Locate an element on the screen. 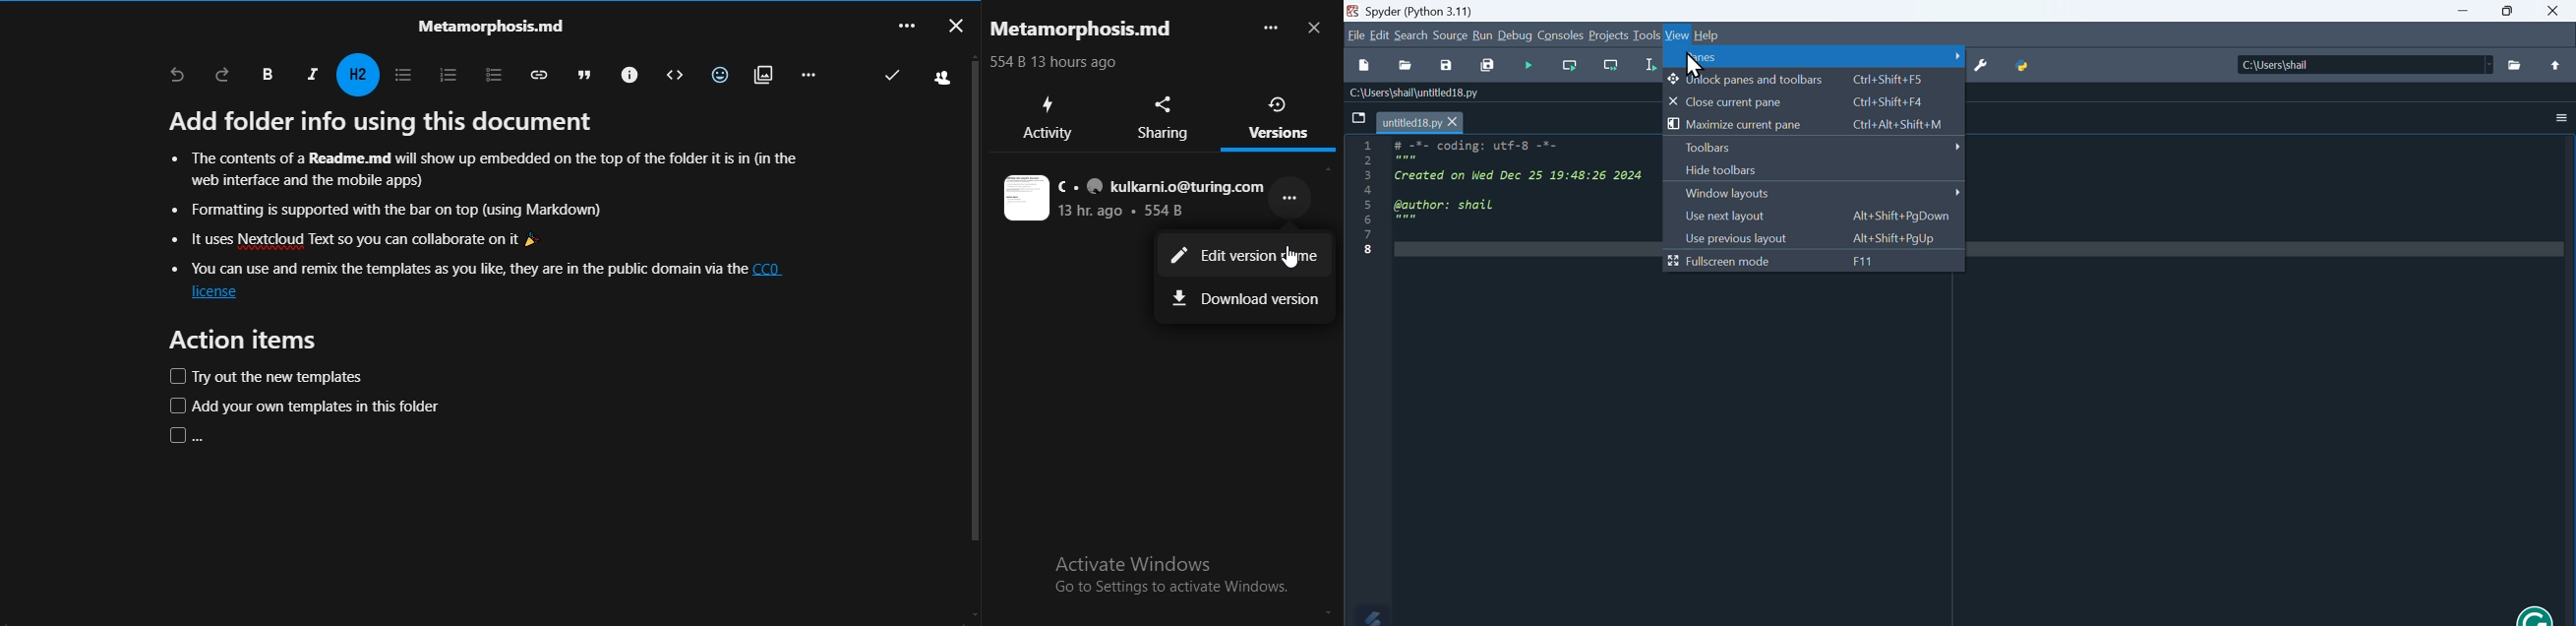  correct is located at coordinates (890, 76).